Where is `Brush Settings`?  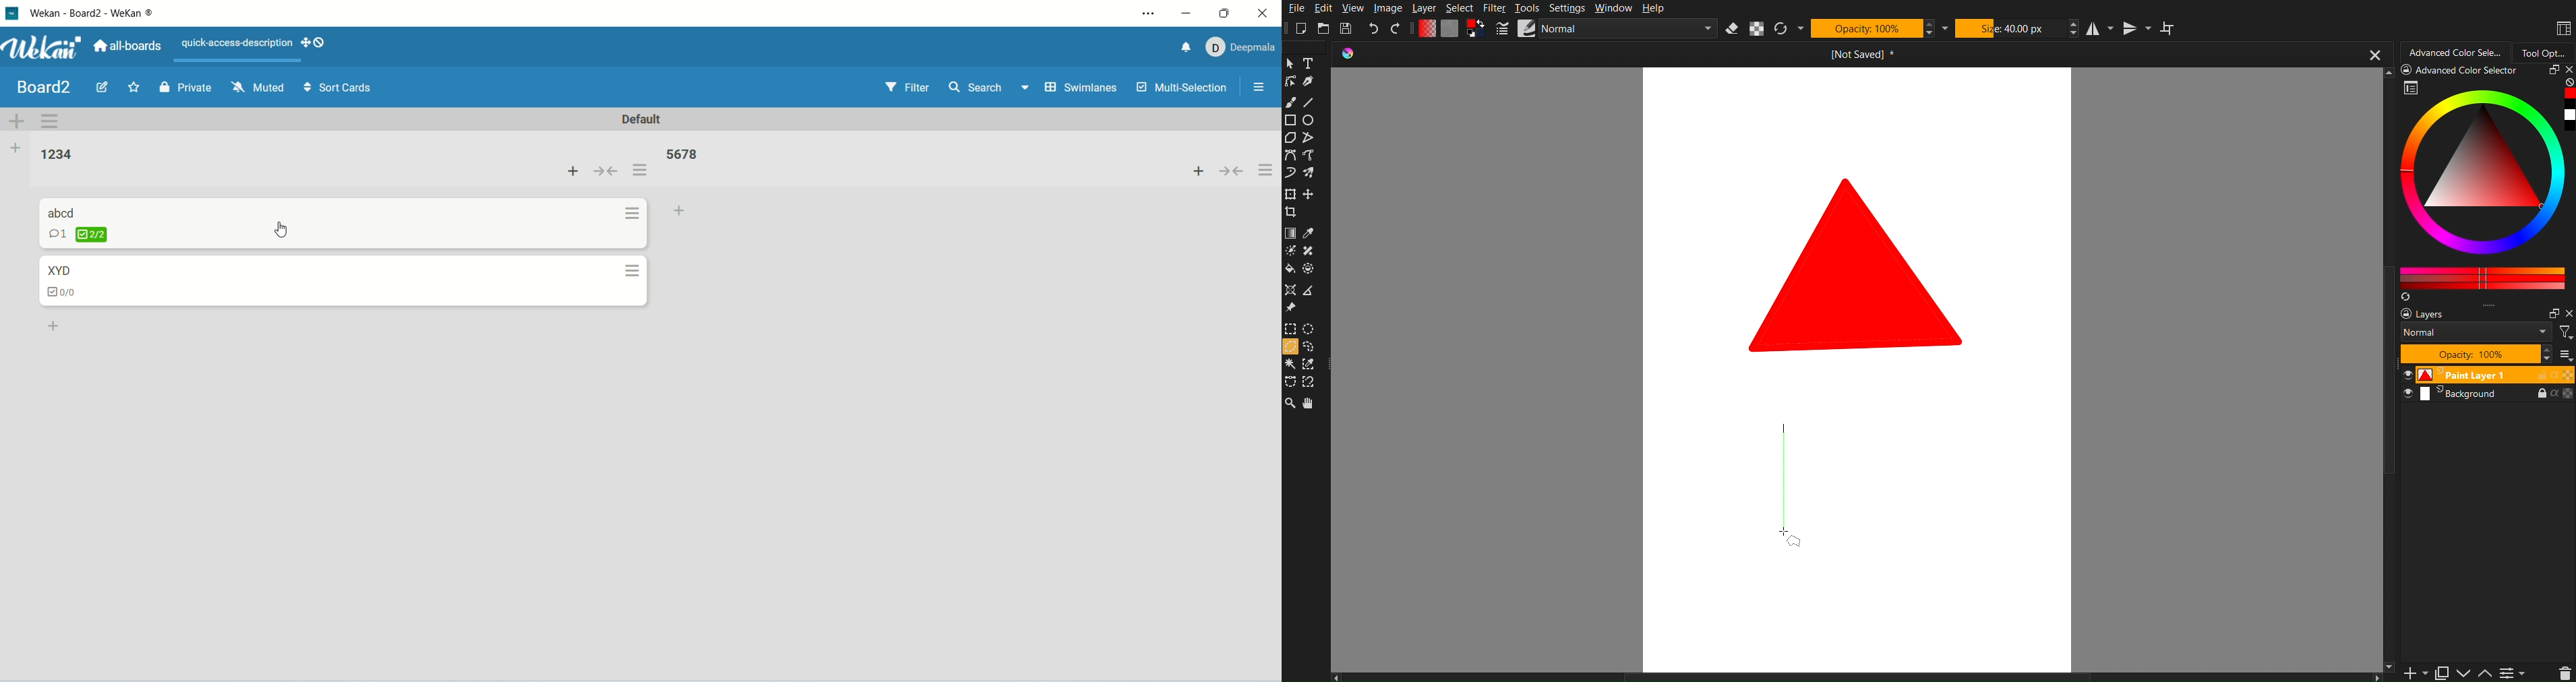 Brush Settings is located at coordinates (1607, 30).